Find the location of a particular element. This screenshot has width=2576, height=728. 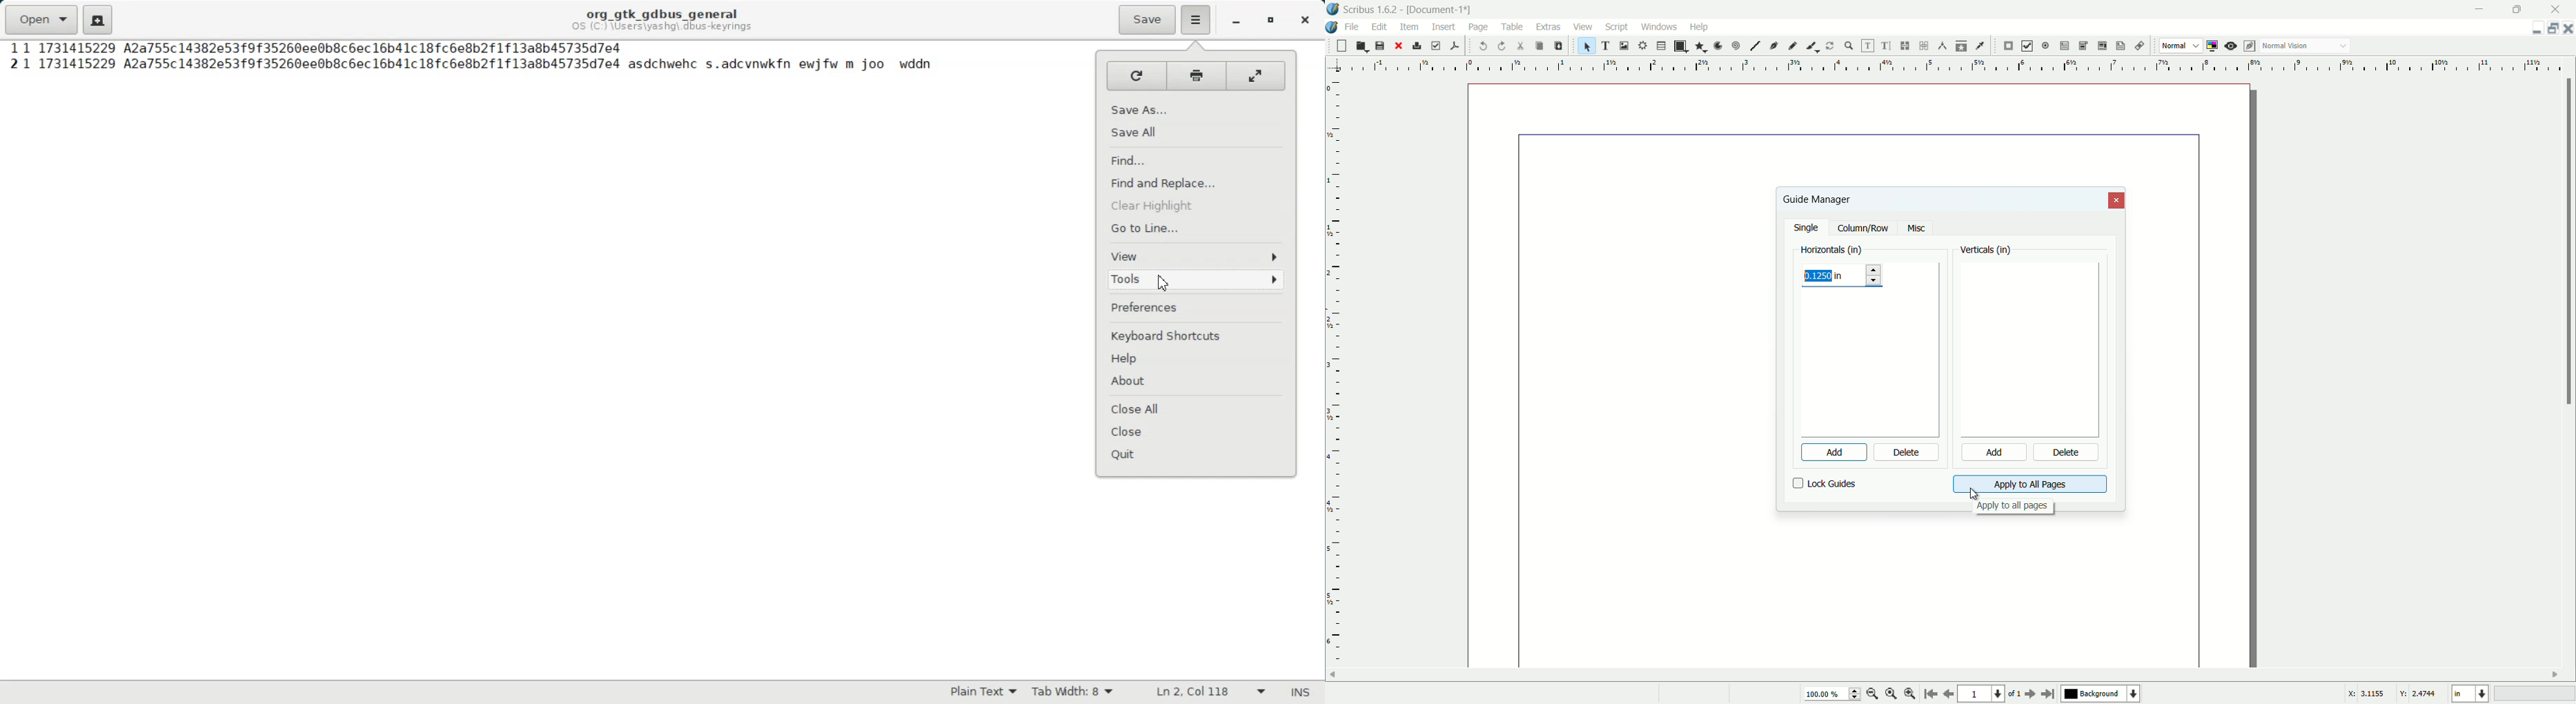

rotate item is located at coordinates (1830, 46).